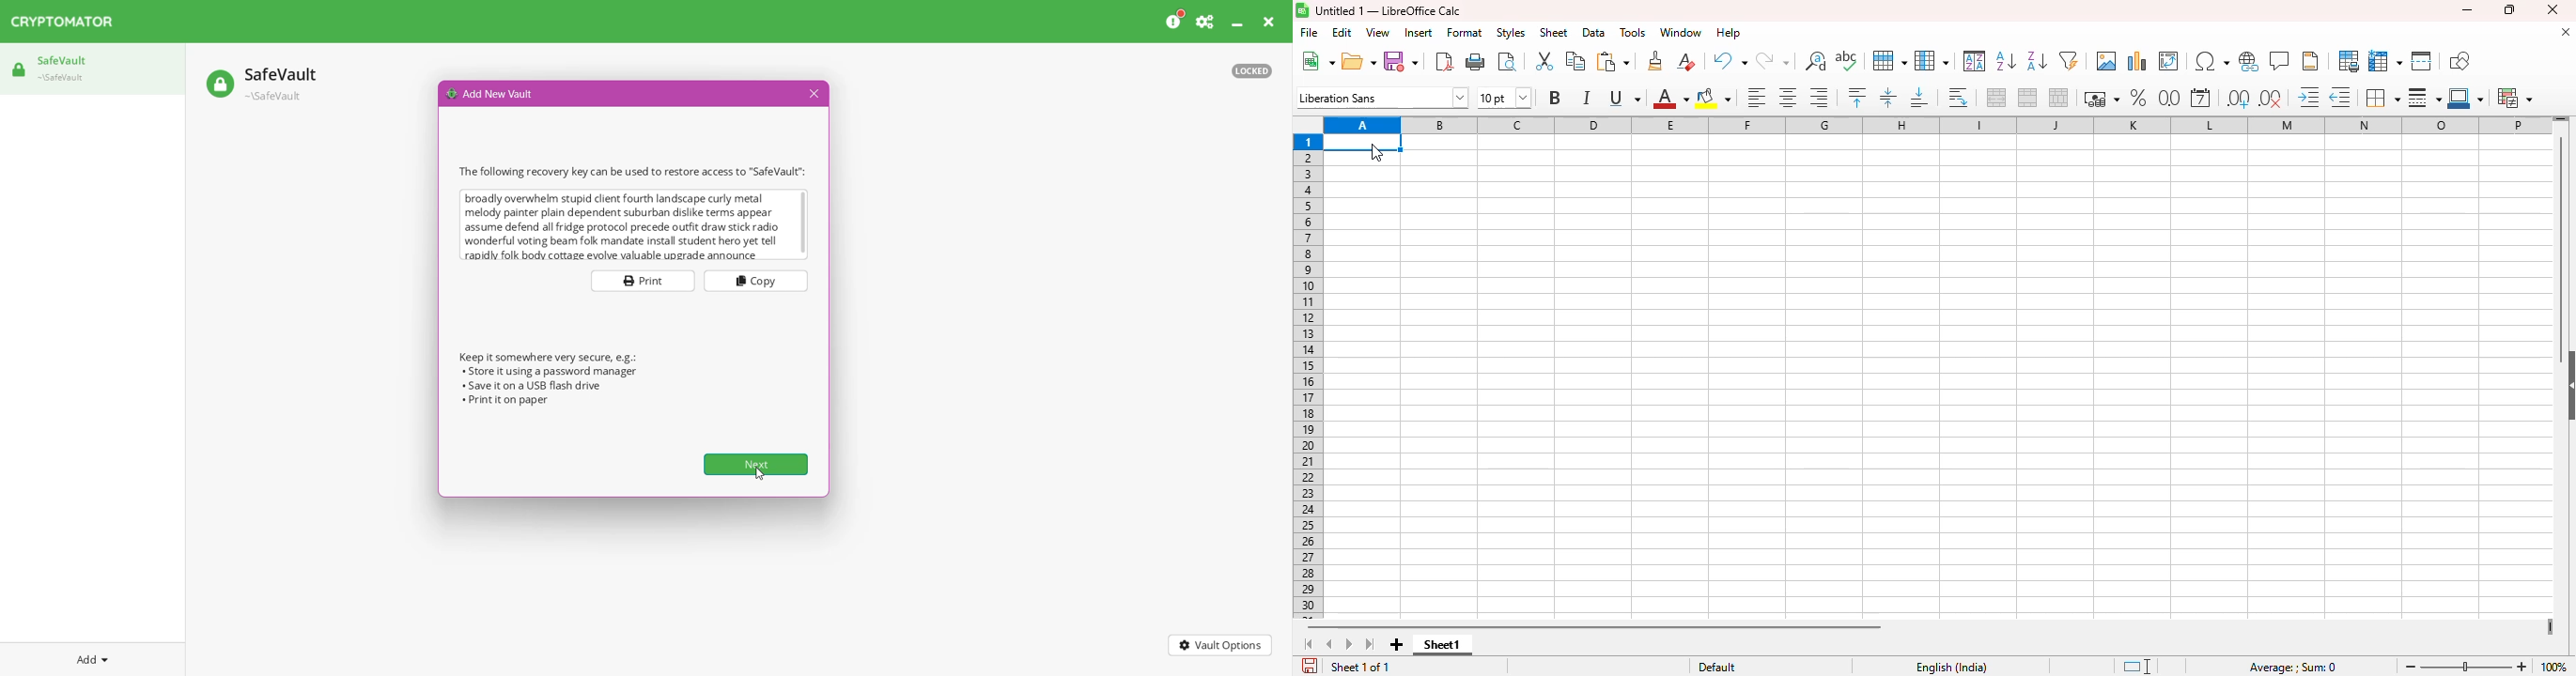 The width and height of the screenshot is (2576, 700). Describe the element at coordinates (550, 372) in the screenshot. I see `Store it using password manager` at that location.